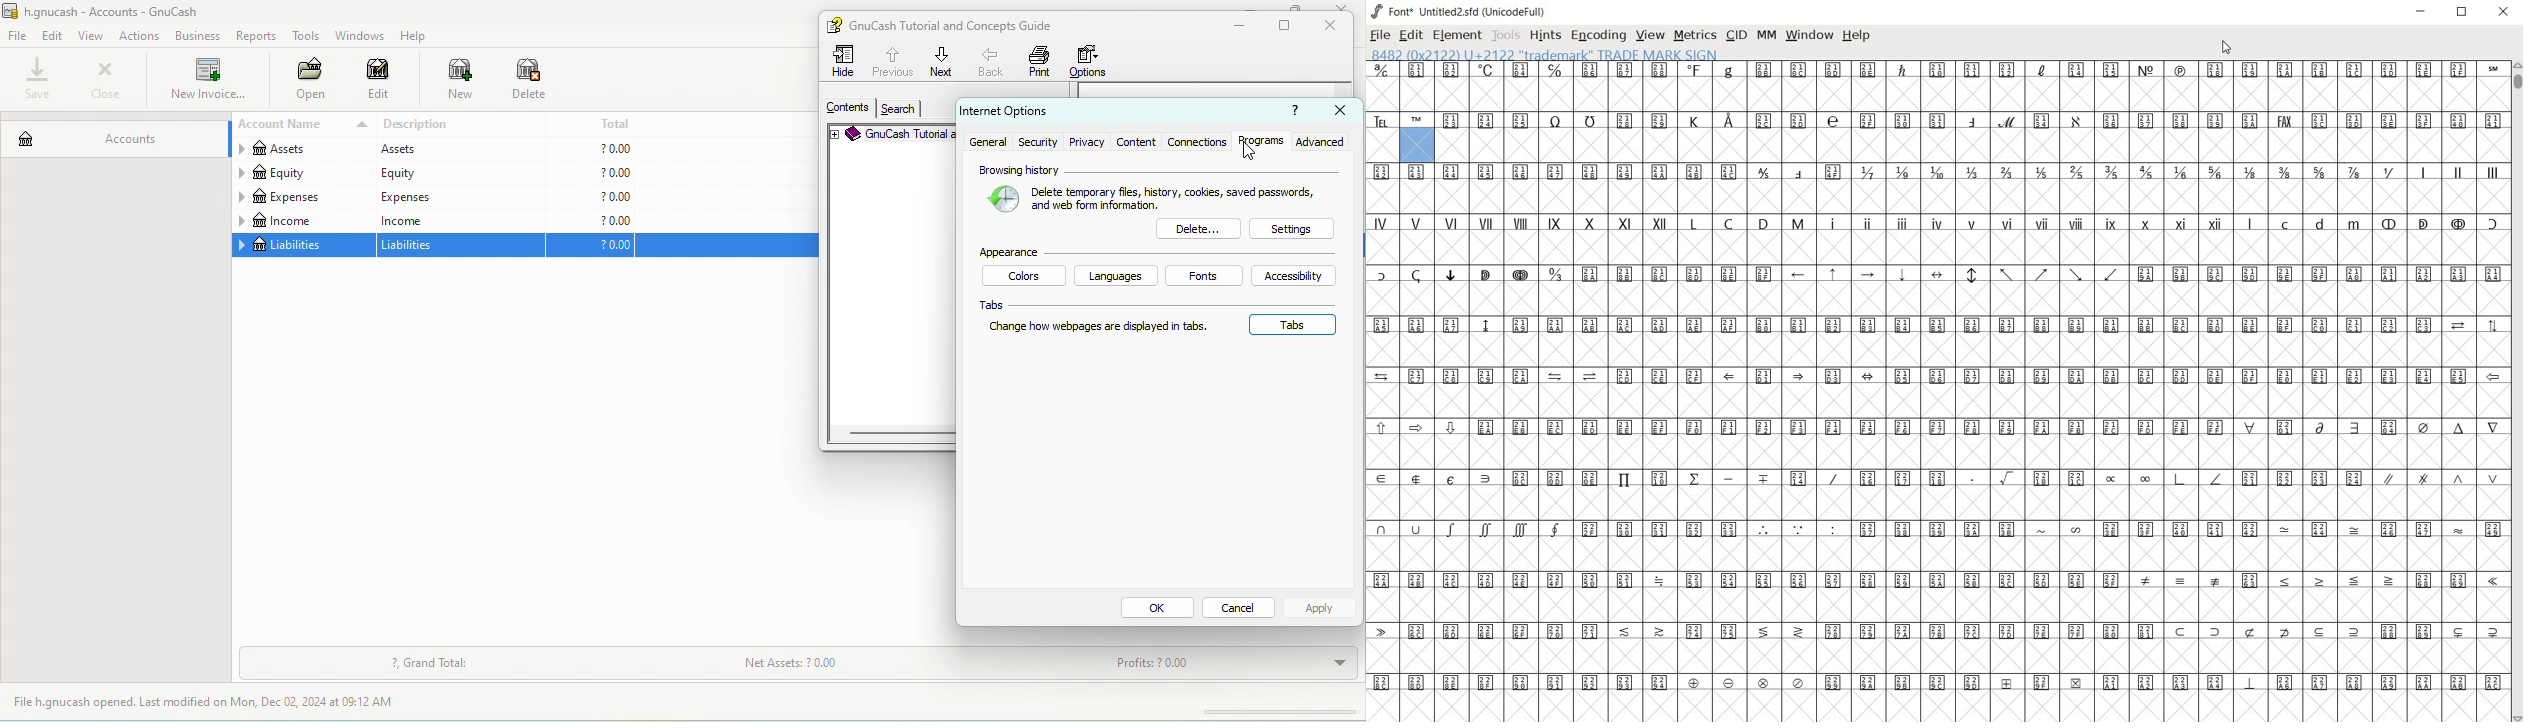  I want to click on advanced, so click(1325, 142).